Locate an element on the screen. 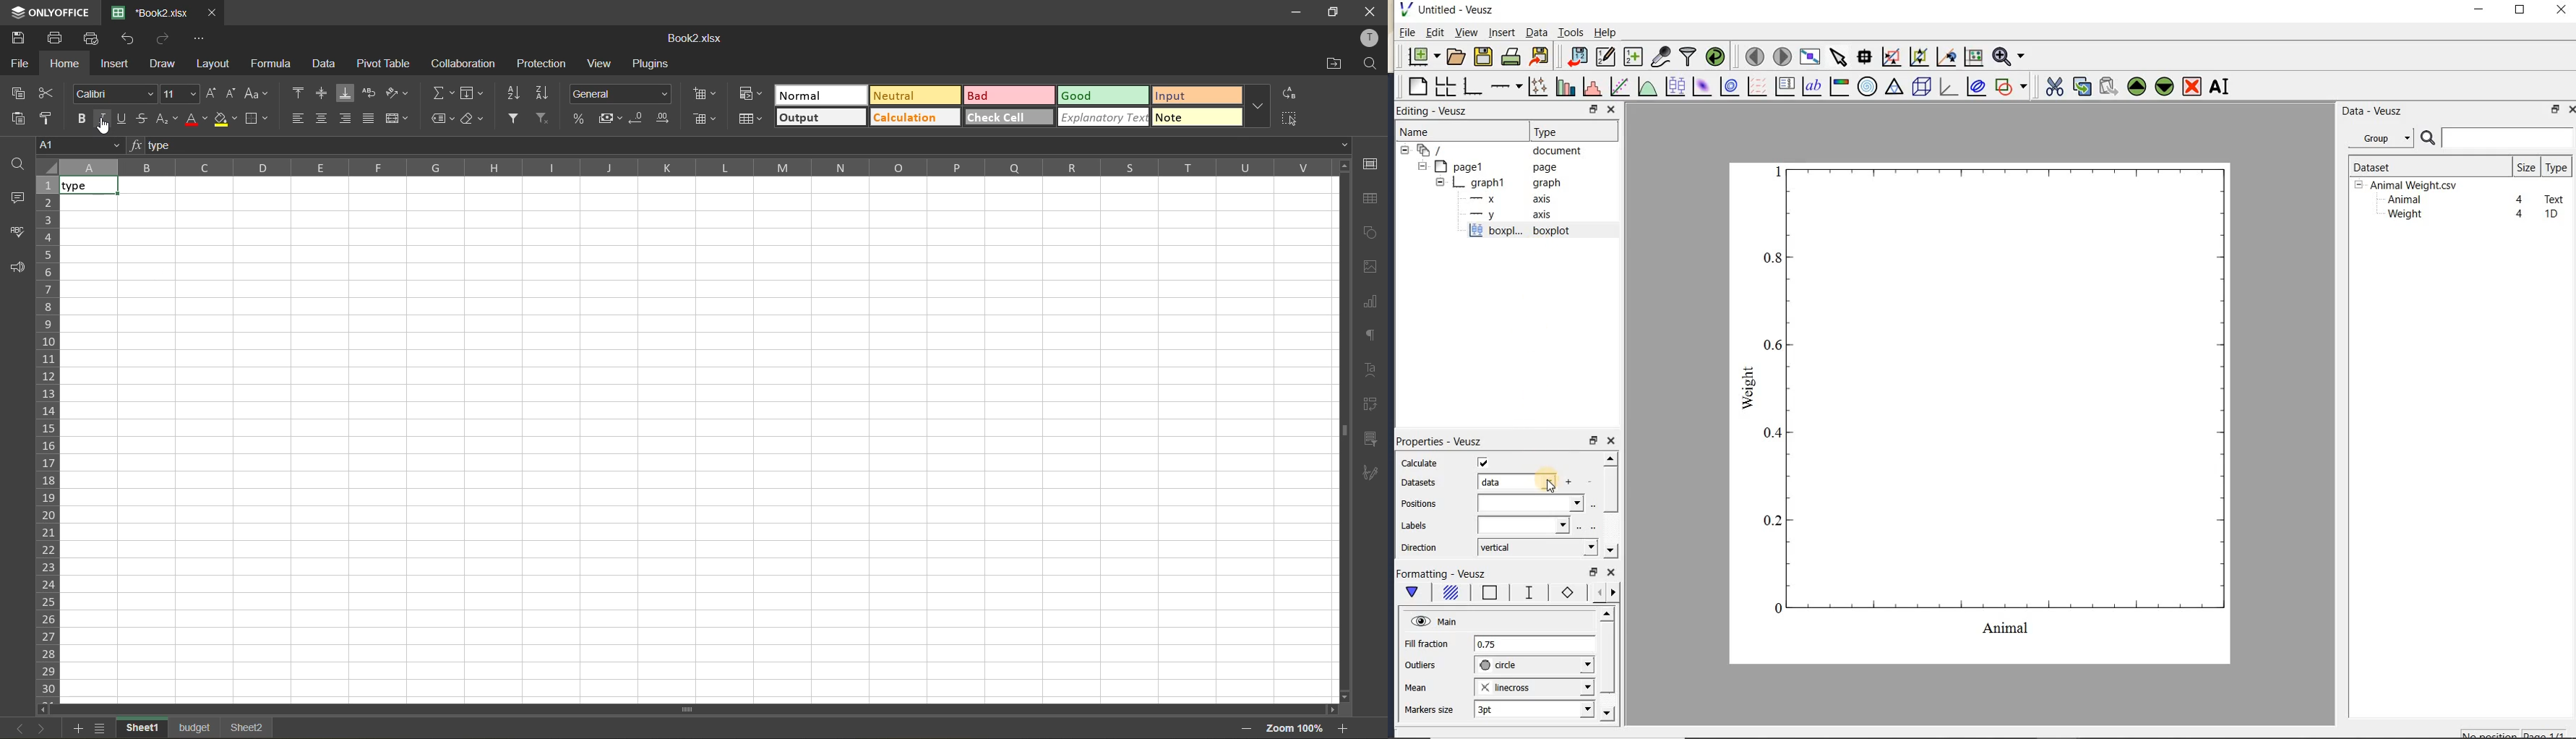 The width and height of the screenshot is (2576, 756). sub/superscript is located at coordinates (166, 120).